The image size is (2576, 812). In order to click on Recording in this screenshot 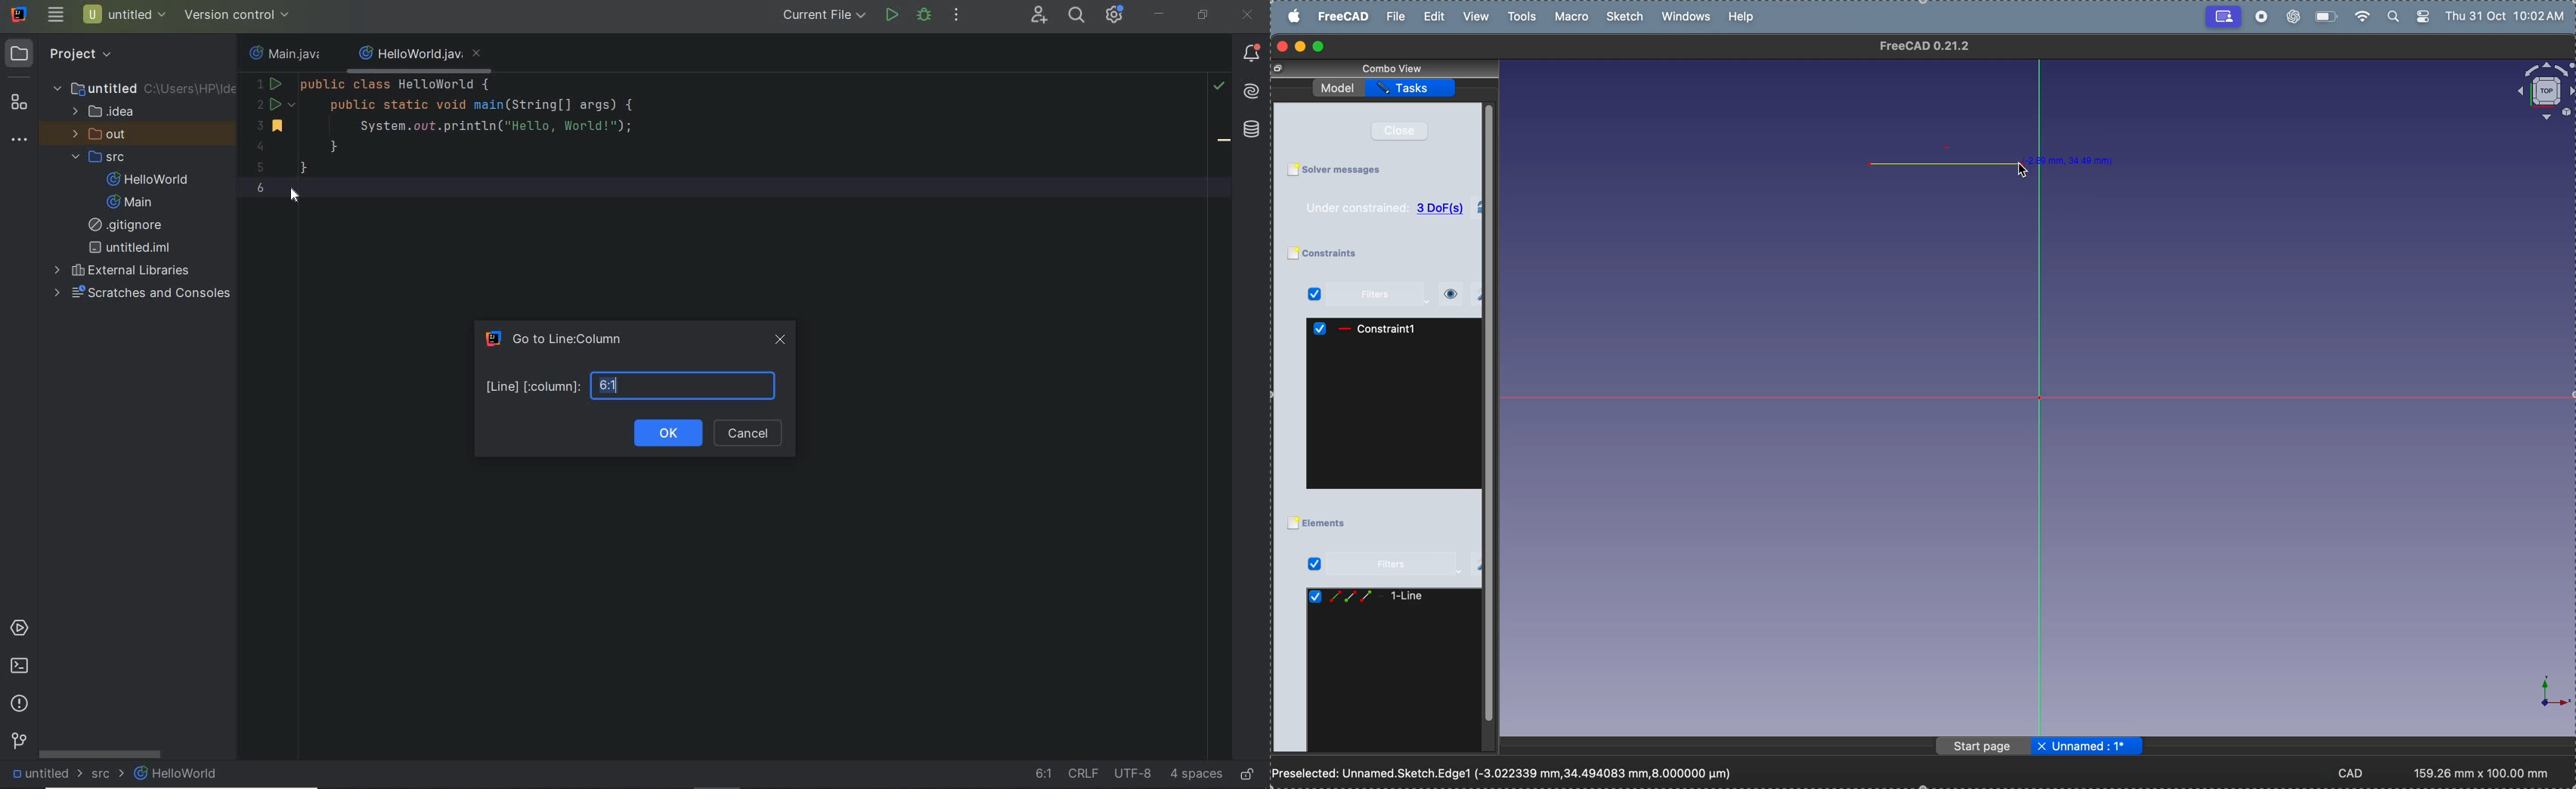, I will do `click(2224, 15)`.